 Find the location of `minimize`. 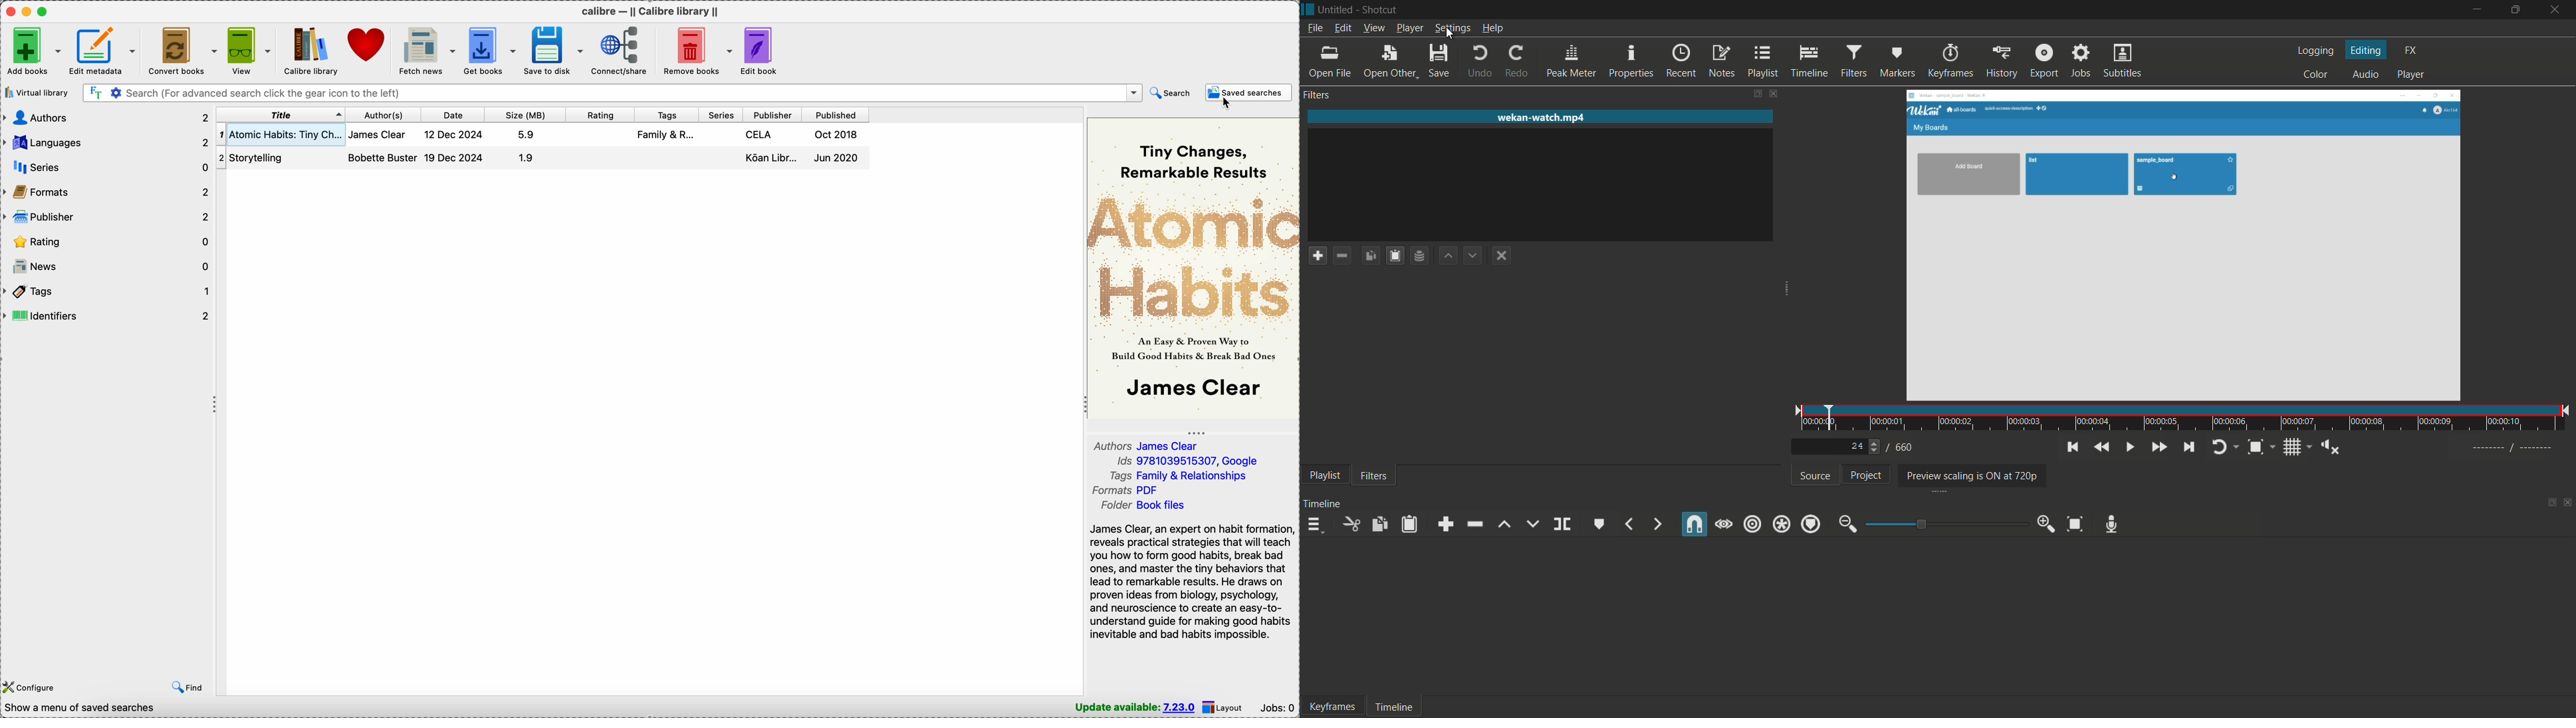

minimize is located at coordinates (2477, 9).